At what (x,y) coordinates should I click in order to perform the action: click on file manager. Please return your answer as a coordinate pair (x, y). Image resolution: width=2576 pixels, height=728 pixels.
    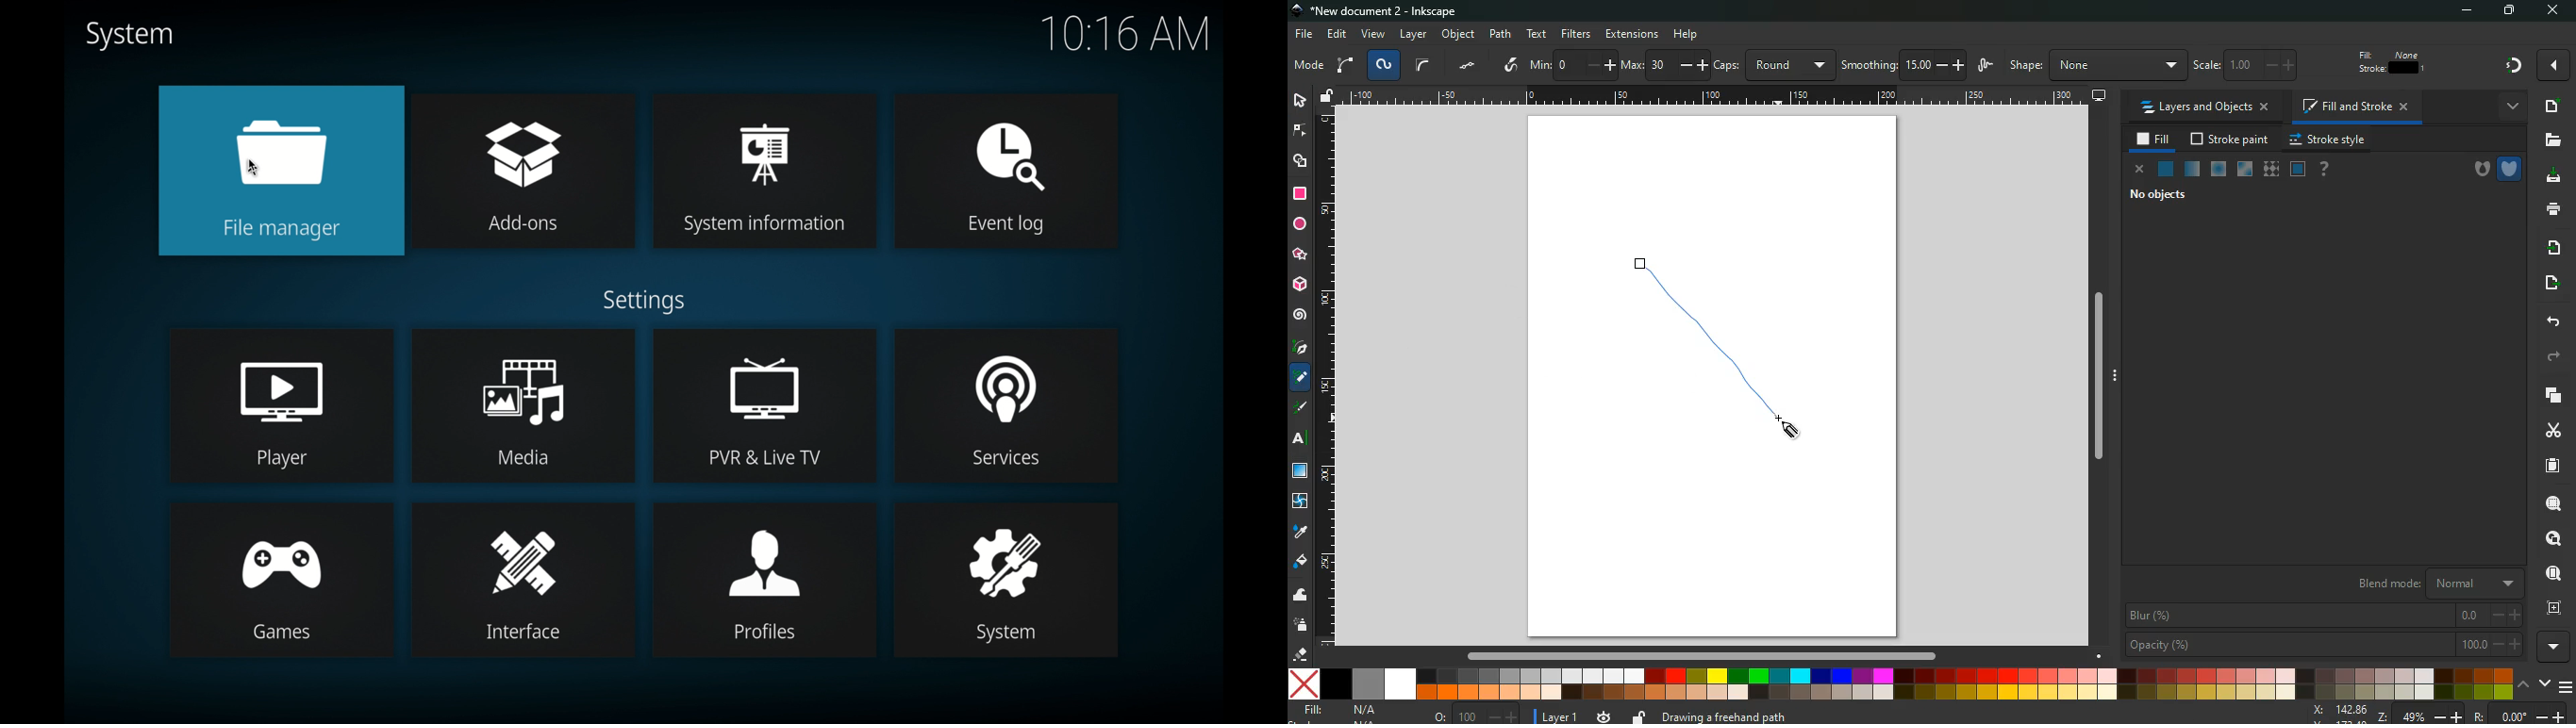
    Looking at the image, I should click on (281, 171).